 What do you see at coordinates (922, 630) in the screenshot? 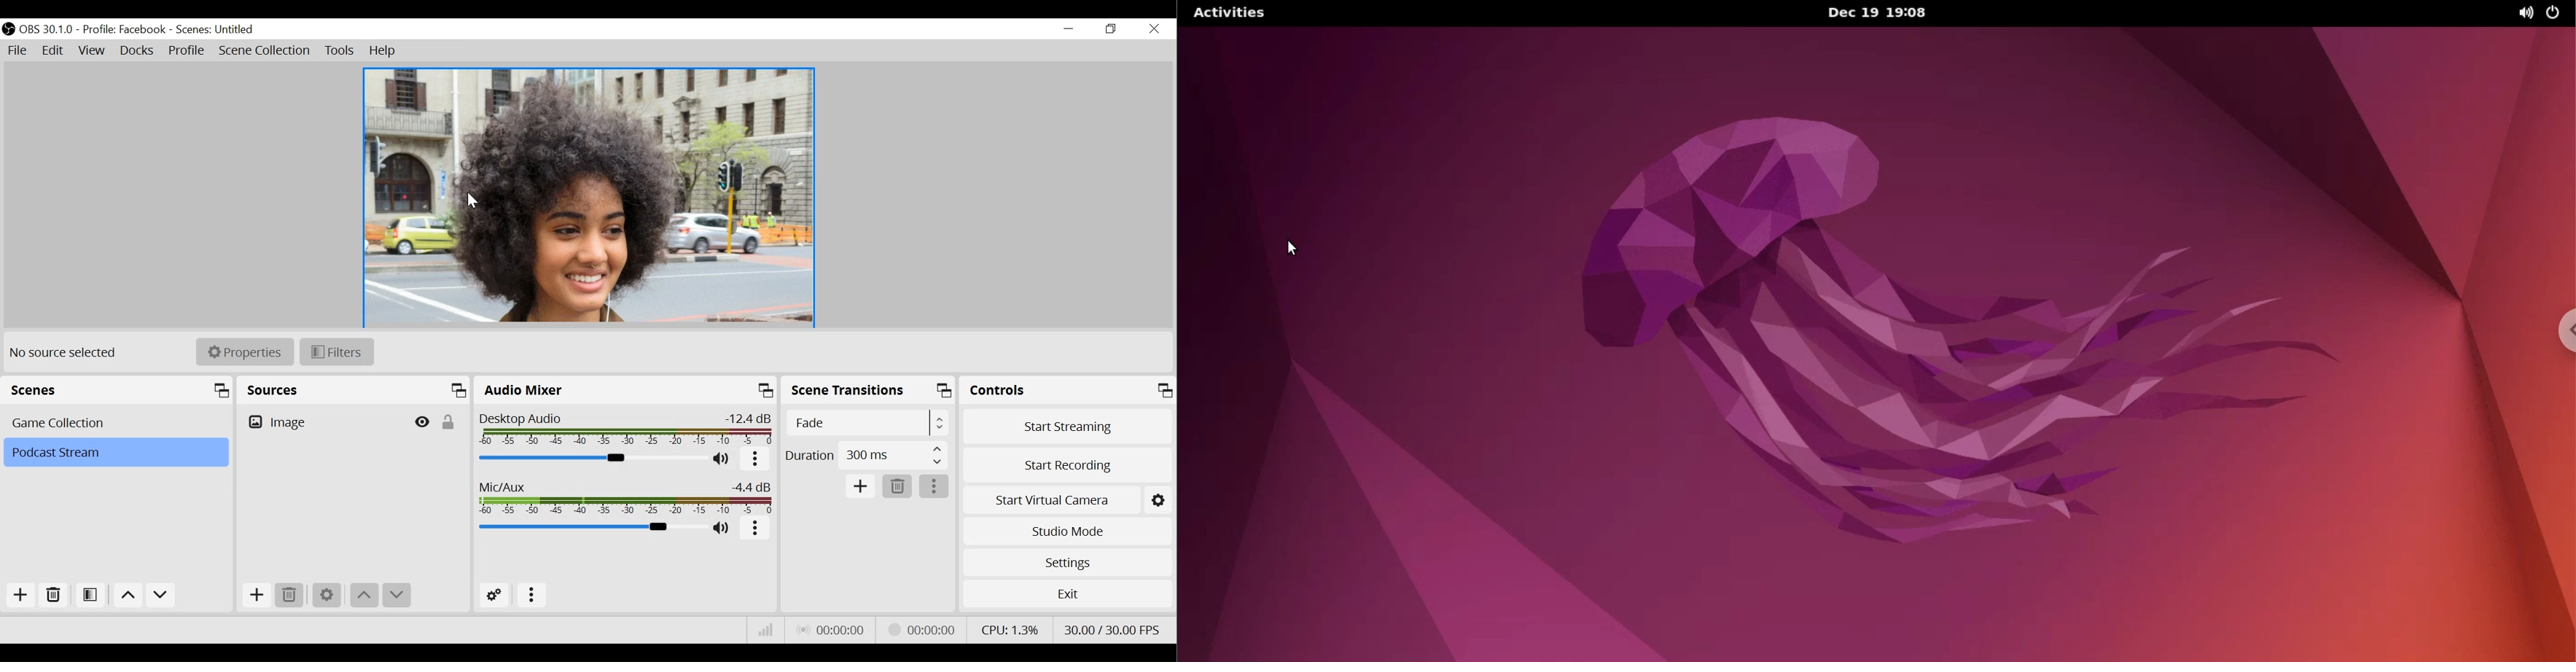
I see `Stream Status` at bounding box center [922, 630].